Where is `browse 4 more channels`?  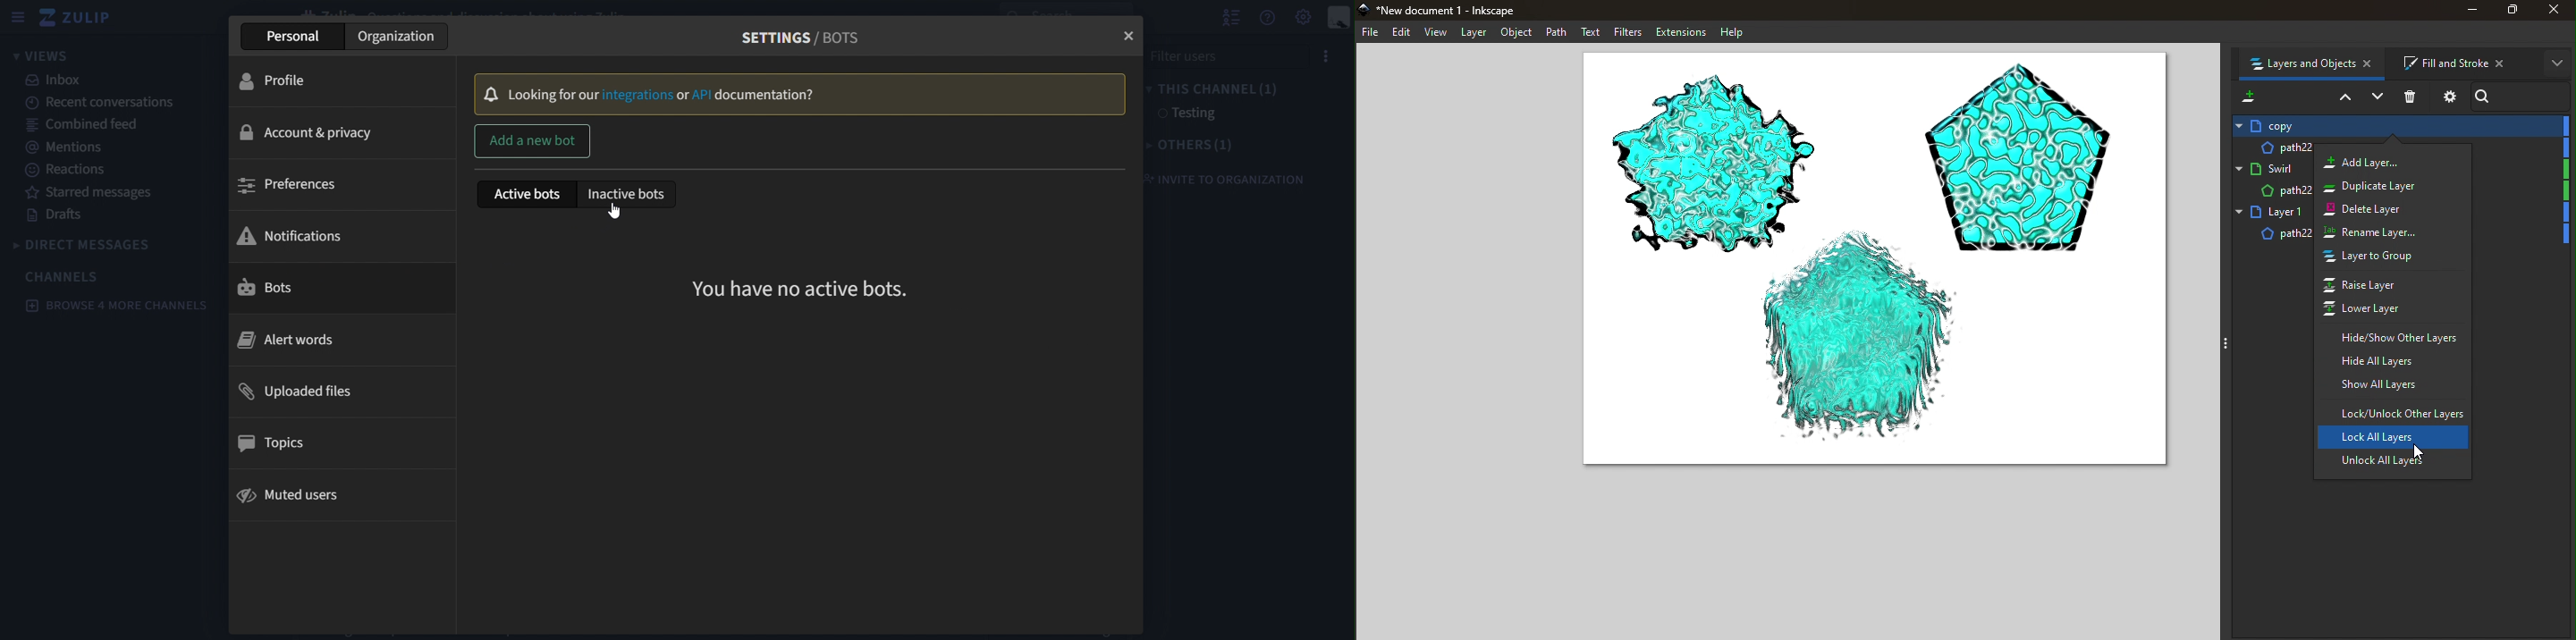 browse 4 more channels is located at coordinates (117, 306).